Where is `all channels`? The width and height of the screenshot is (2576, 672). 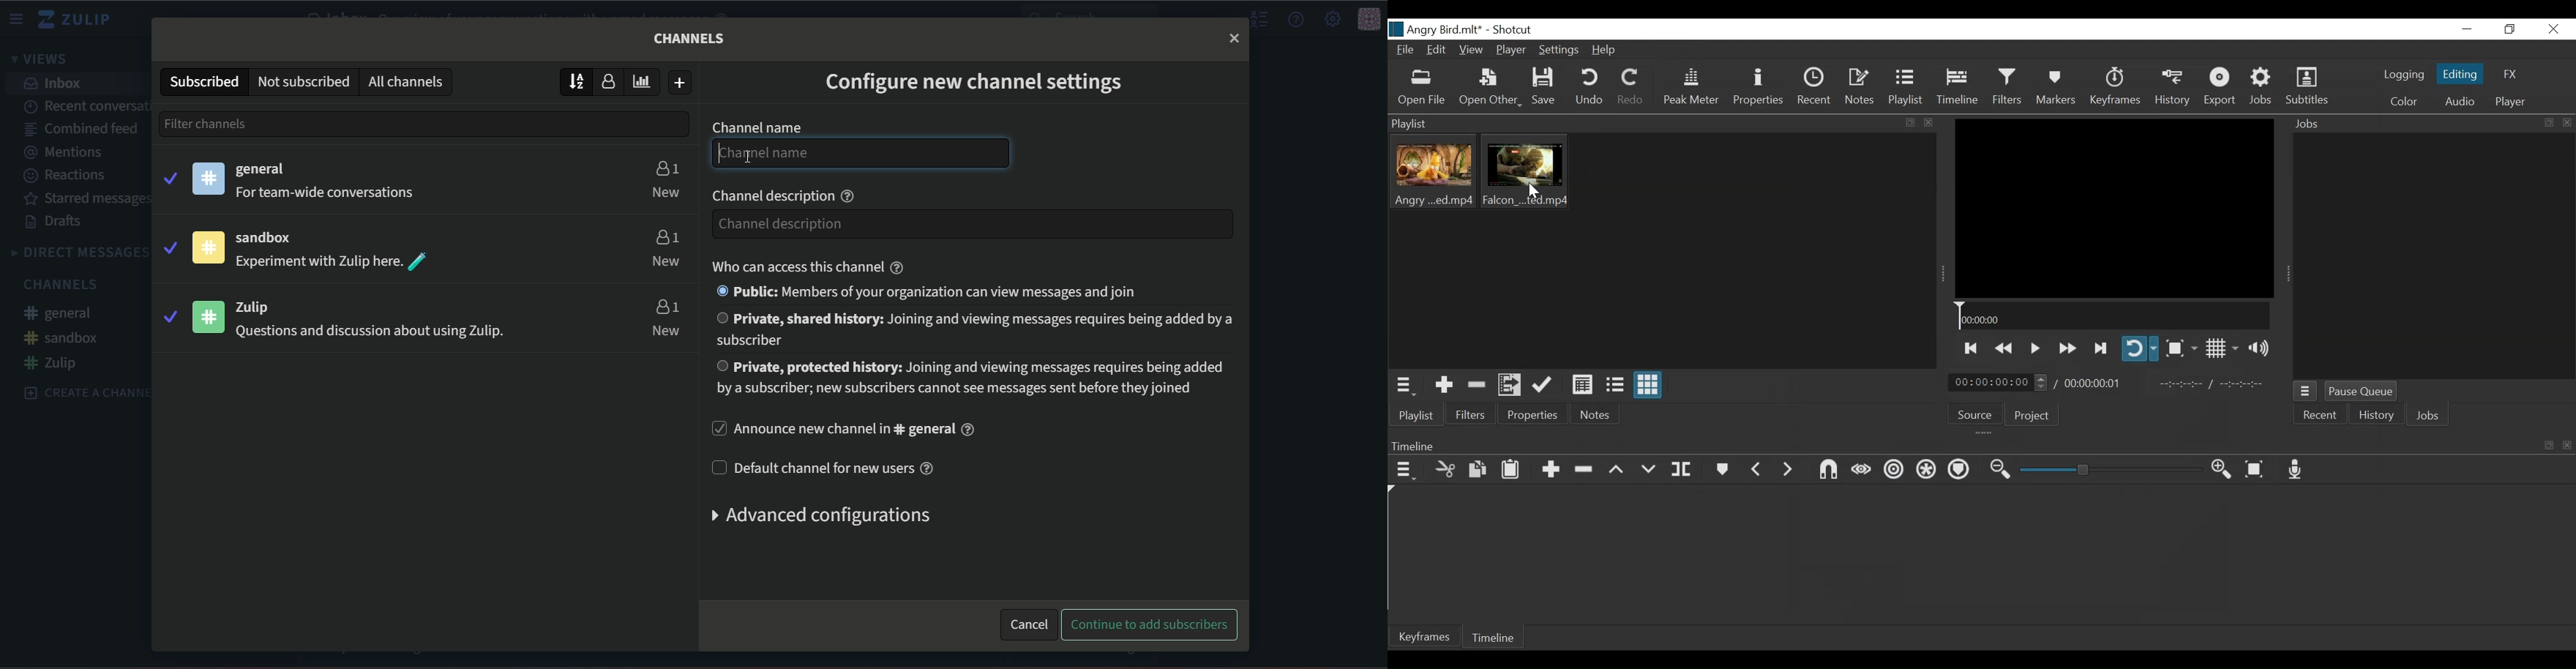
all channels is located at coordinates (409, 81).